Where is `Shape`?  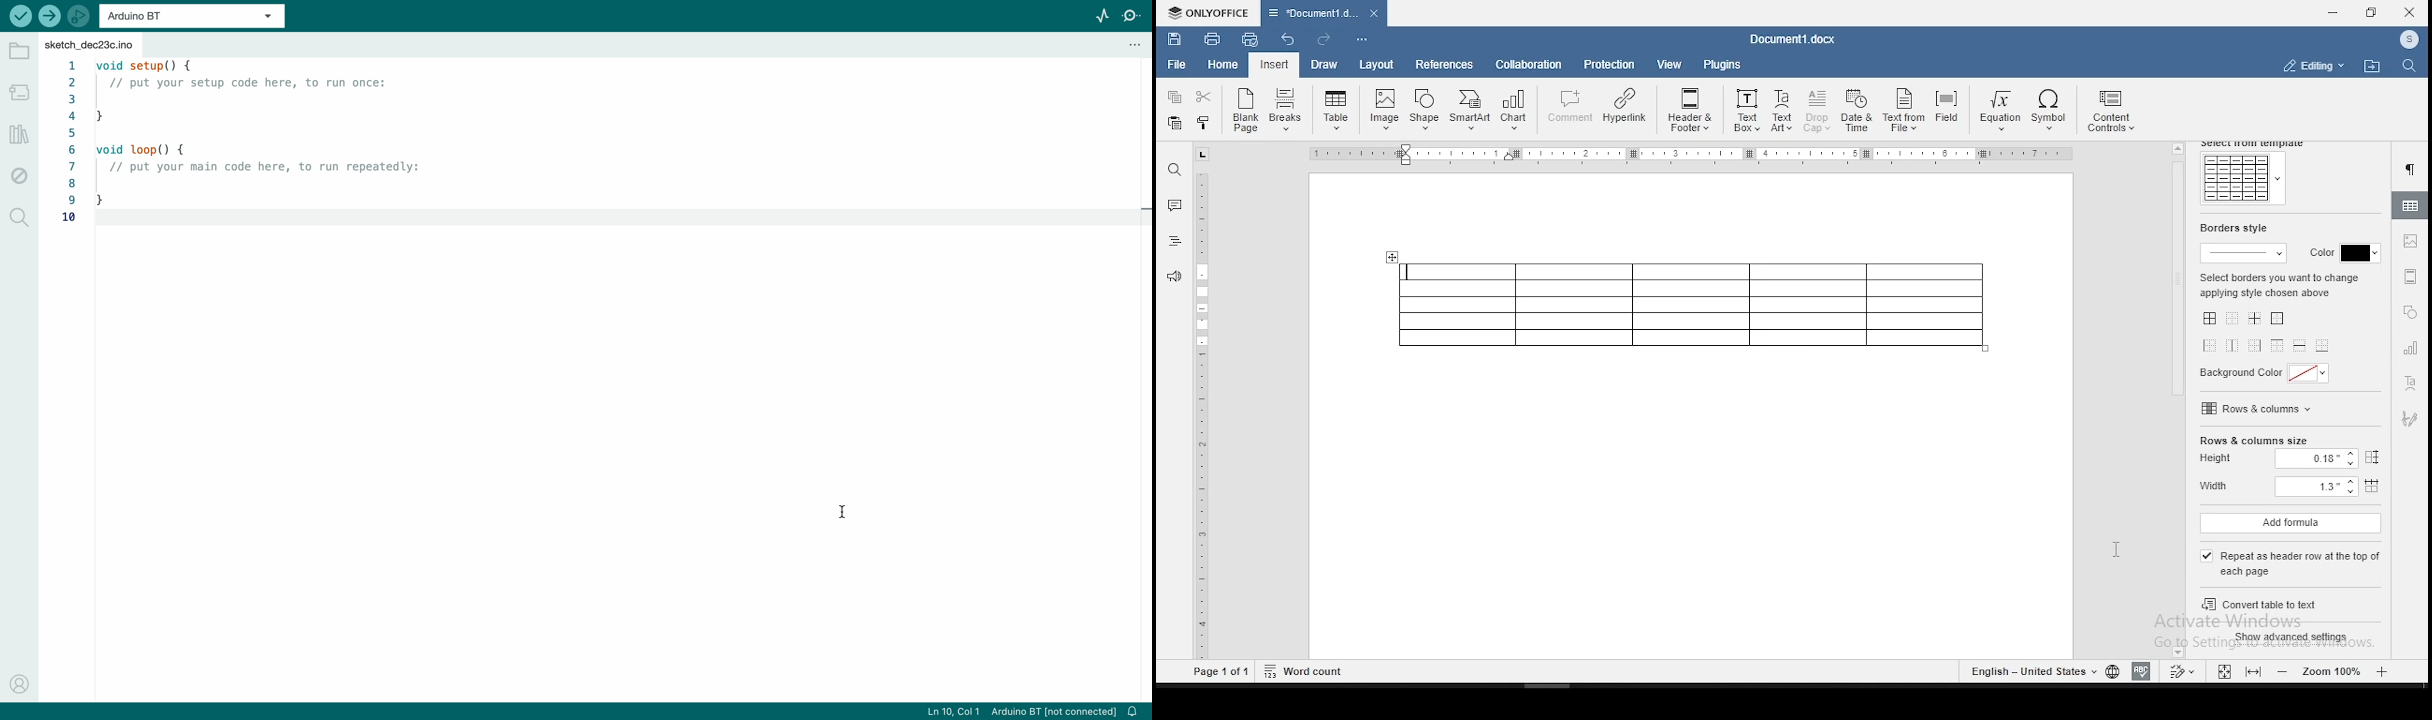 Shape is located at coordinates (1426, 108).